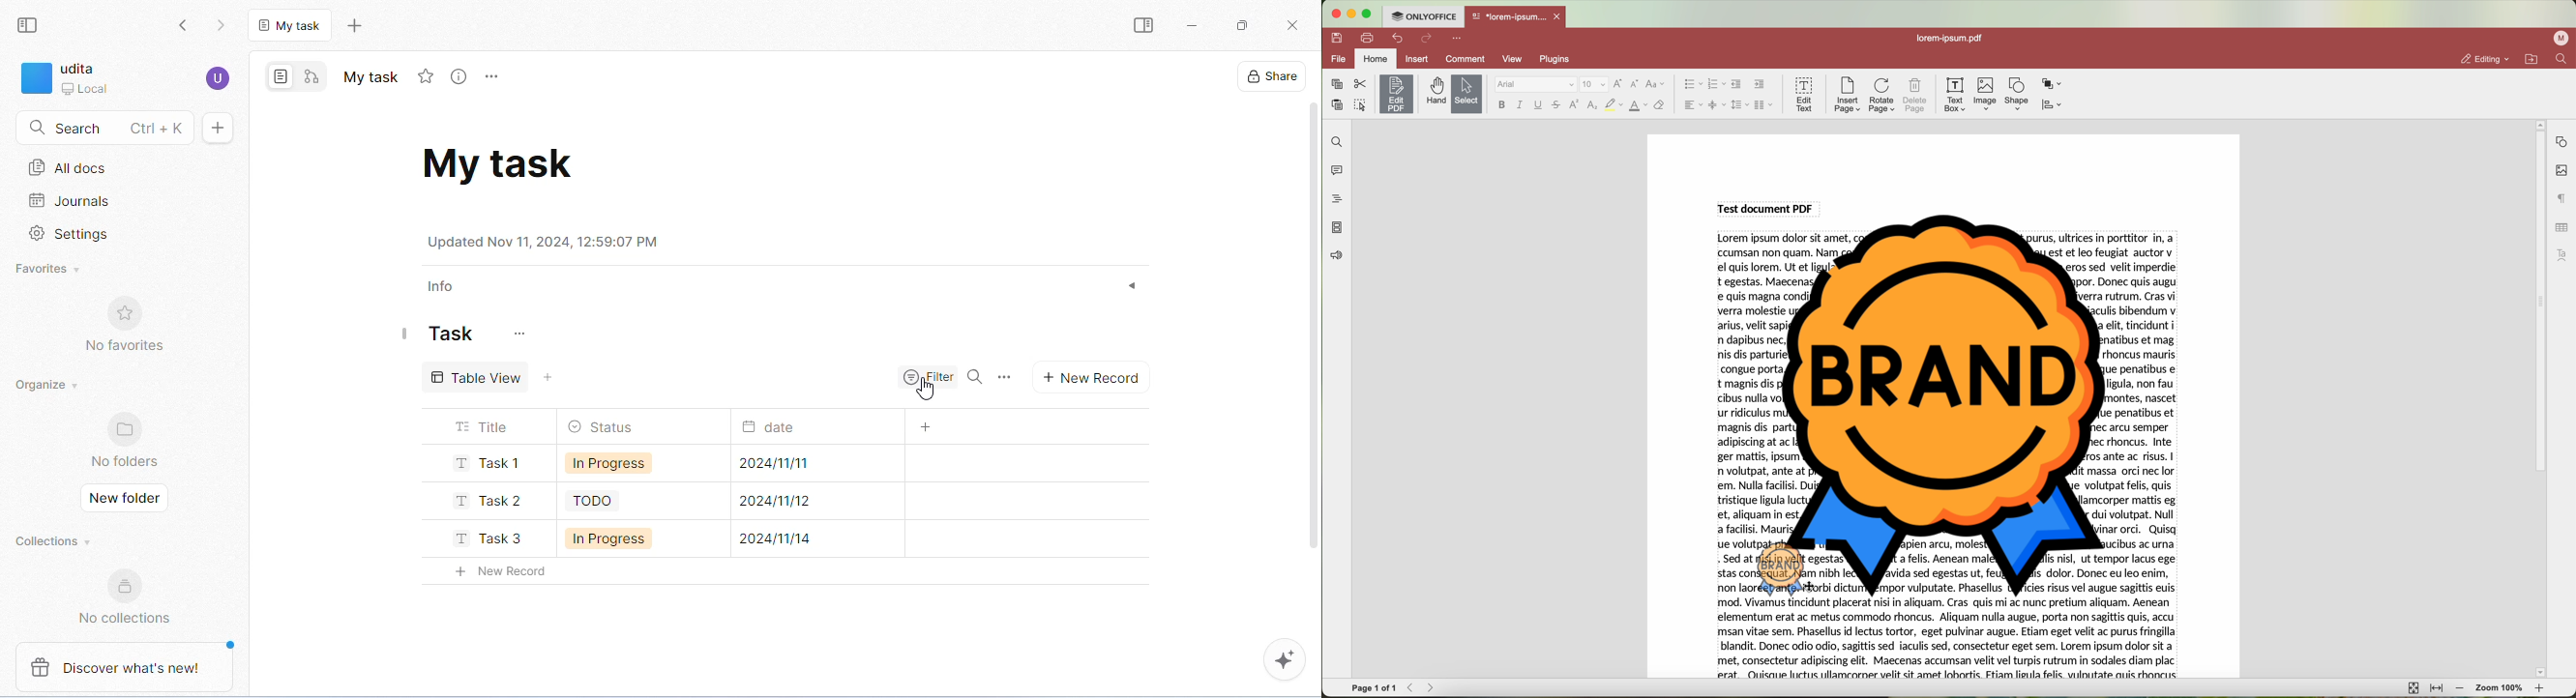  Describe the element at coordinates (1691, 85) in the screenshot. I see `bullet list` at that location.